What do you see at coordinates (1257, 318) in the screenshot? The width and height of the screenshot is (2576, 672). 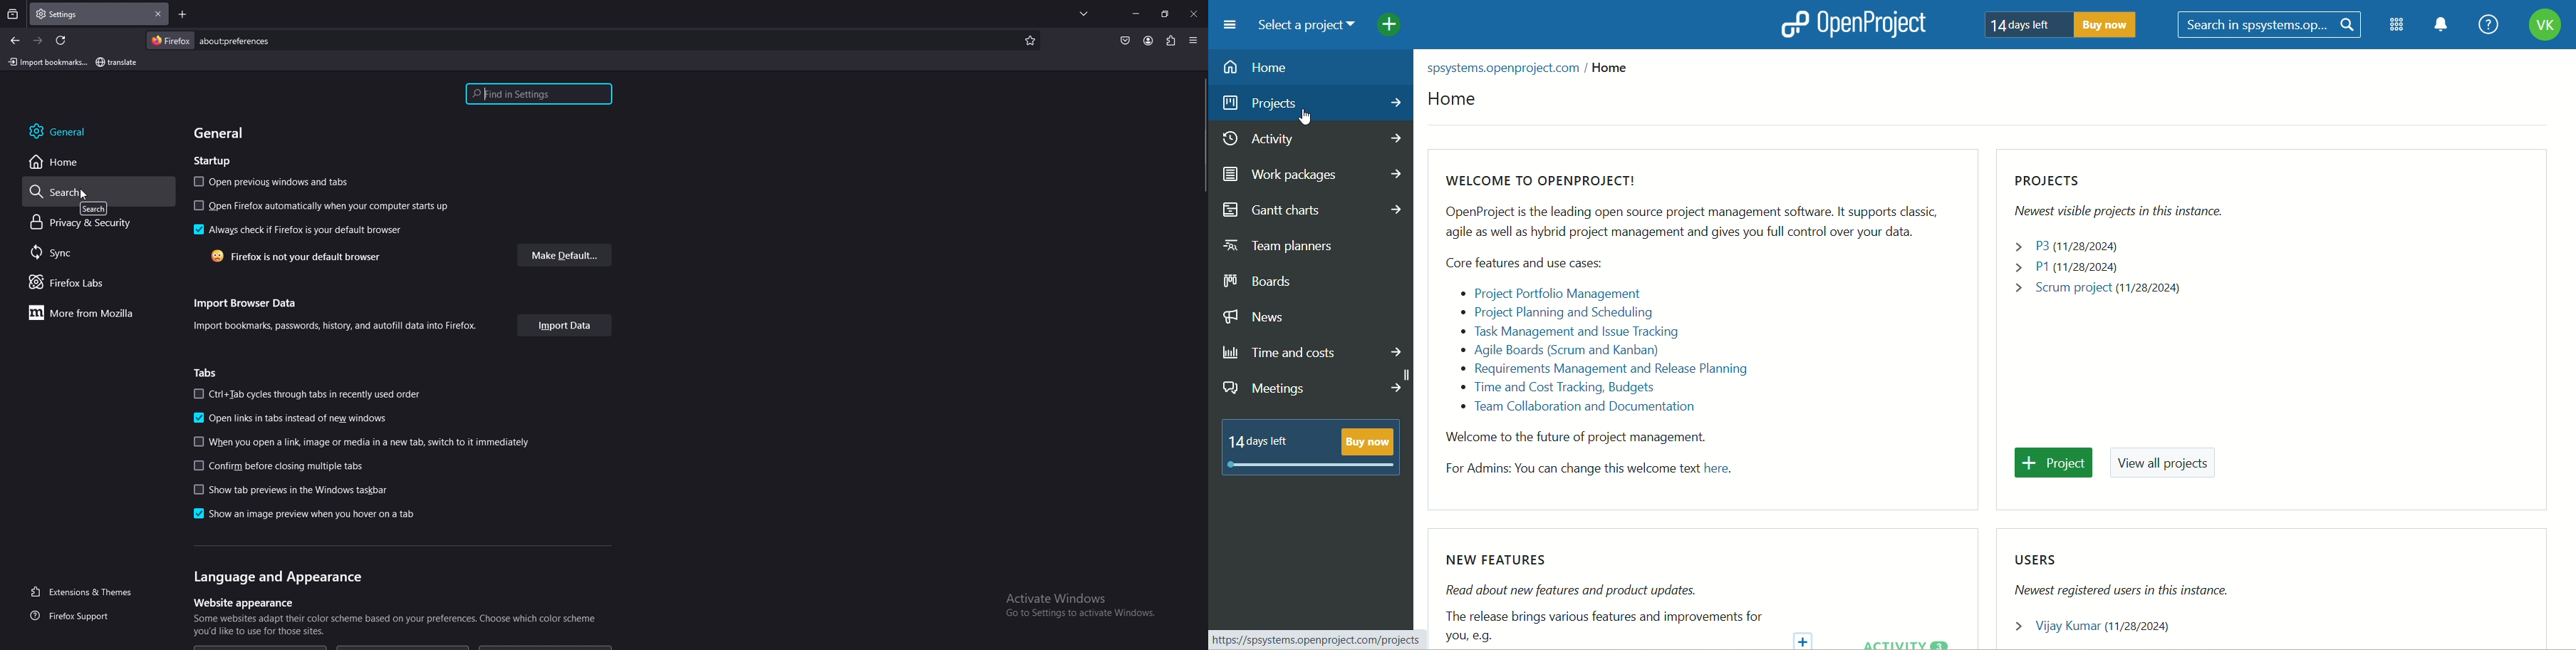 I see `news` at bounding box center [1257, 318].